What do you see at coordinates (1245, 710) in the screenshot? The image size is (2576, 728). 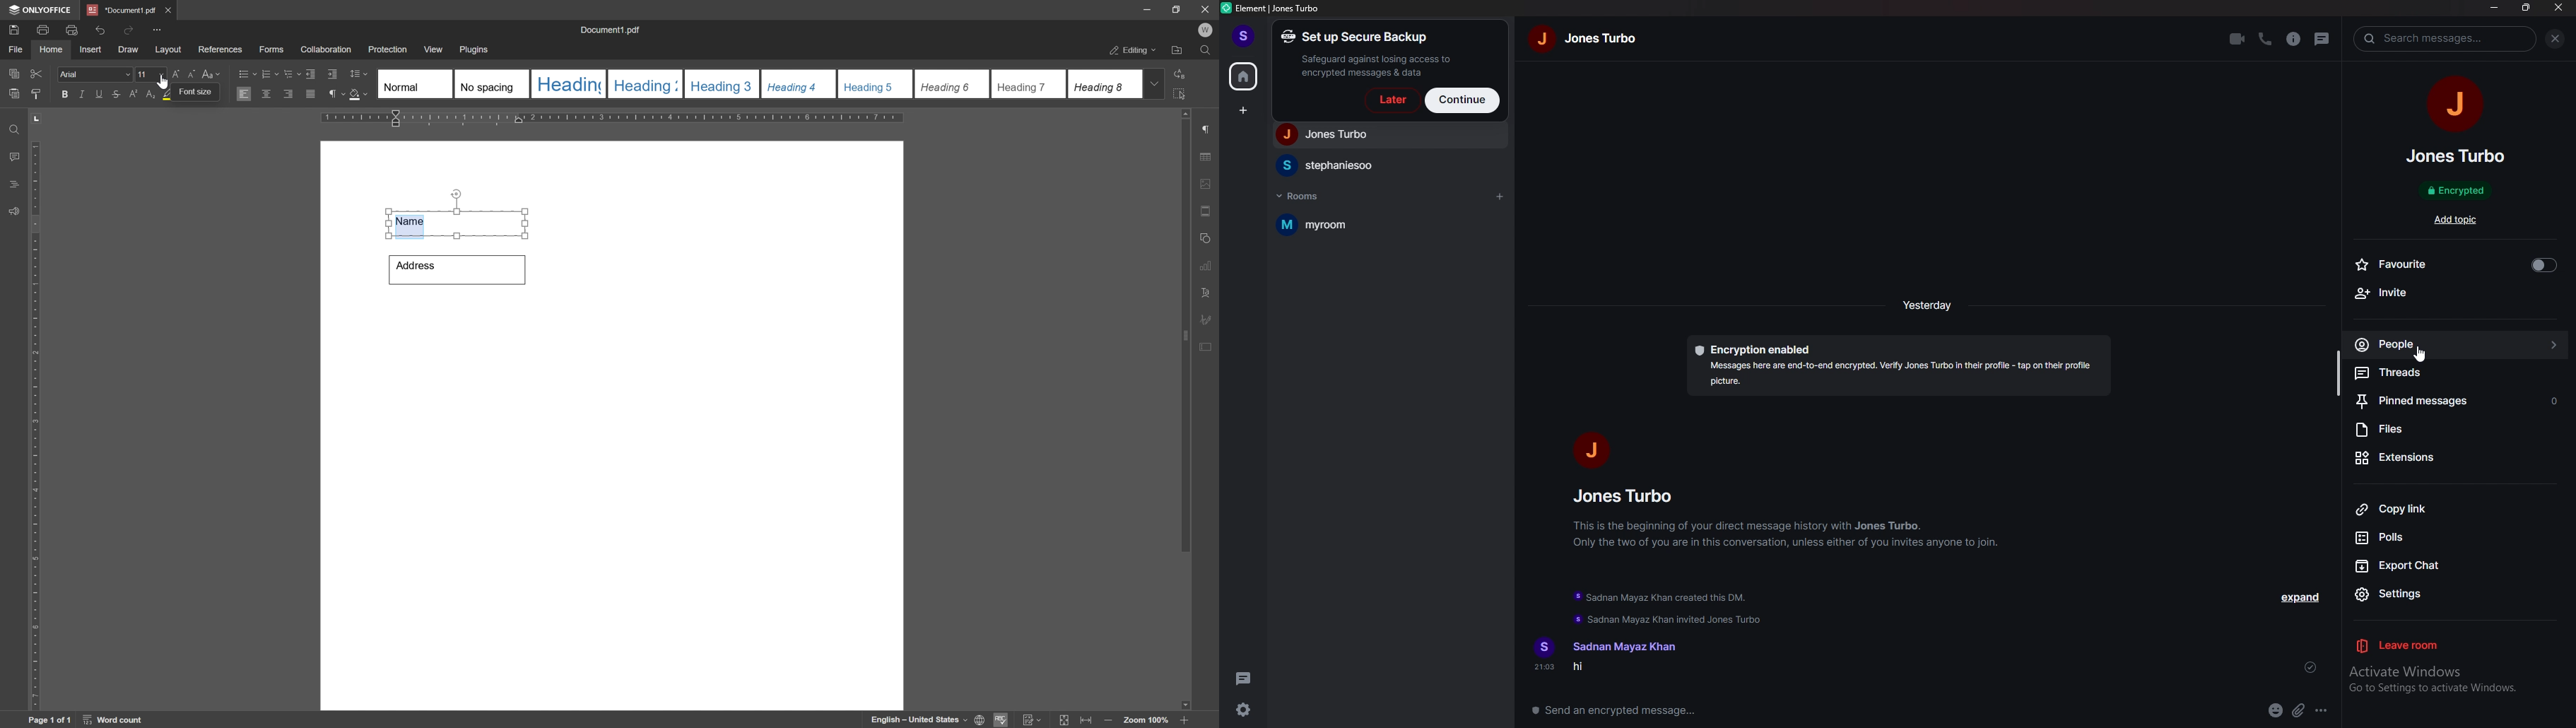 I see `settings` at bounding box center [1245, 710].